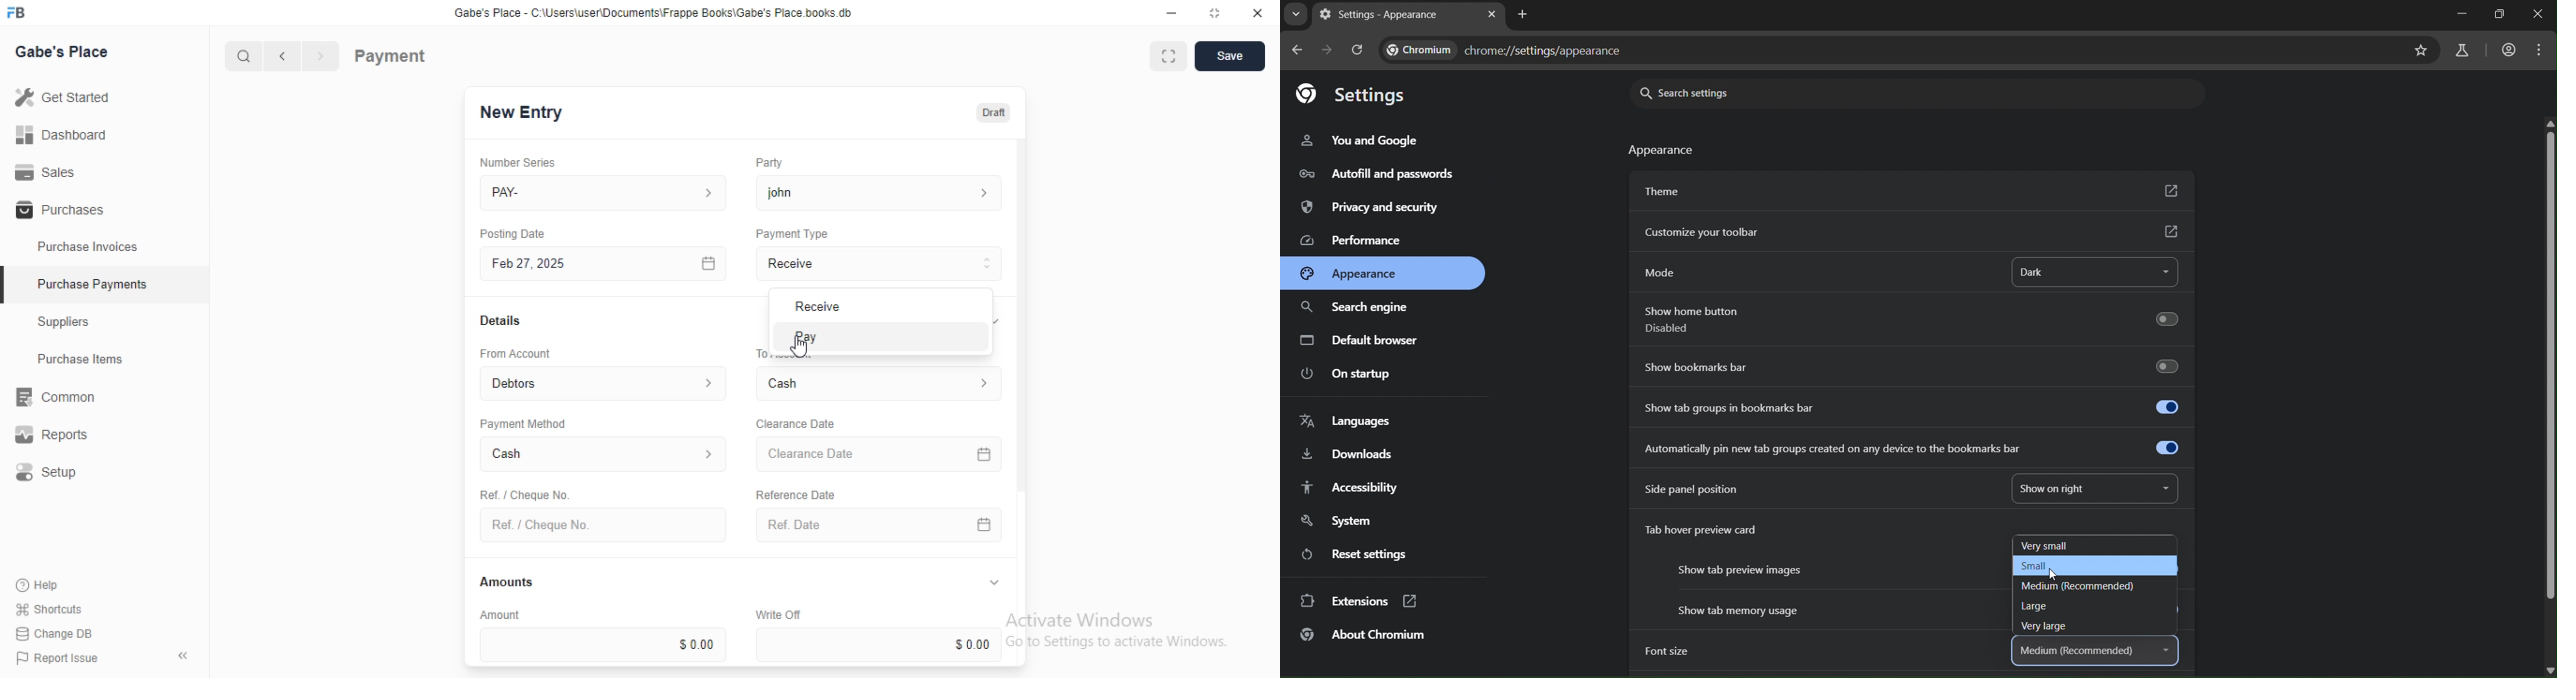  What do you see at coordinates (882, 644) in the screenshot?
I see `$0.00` at bounding box center [882, 644].